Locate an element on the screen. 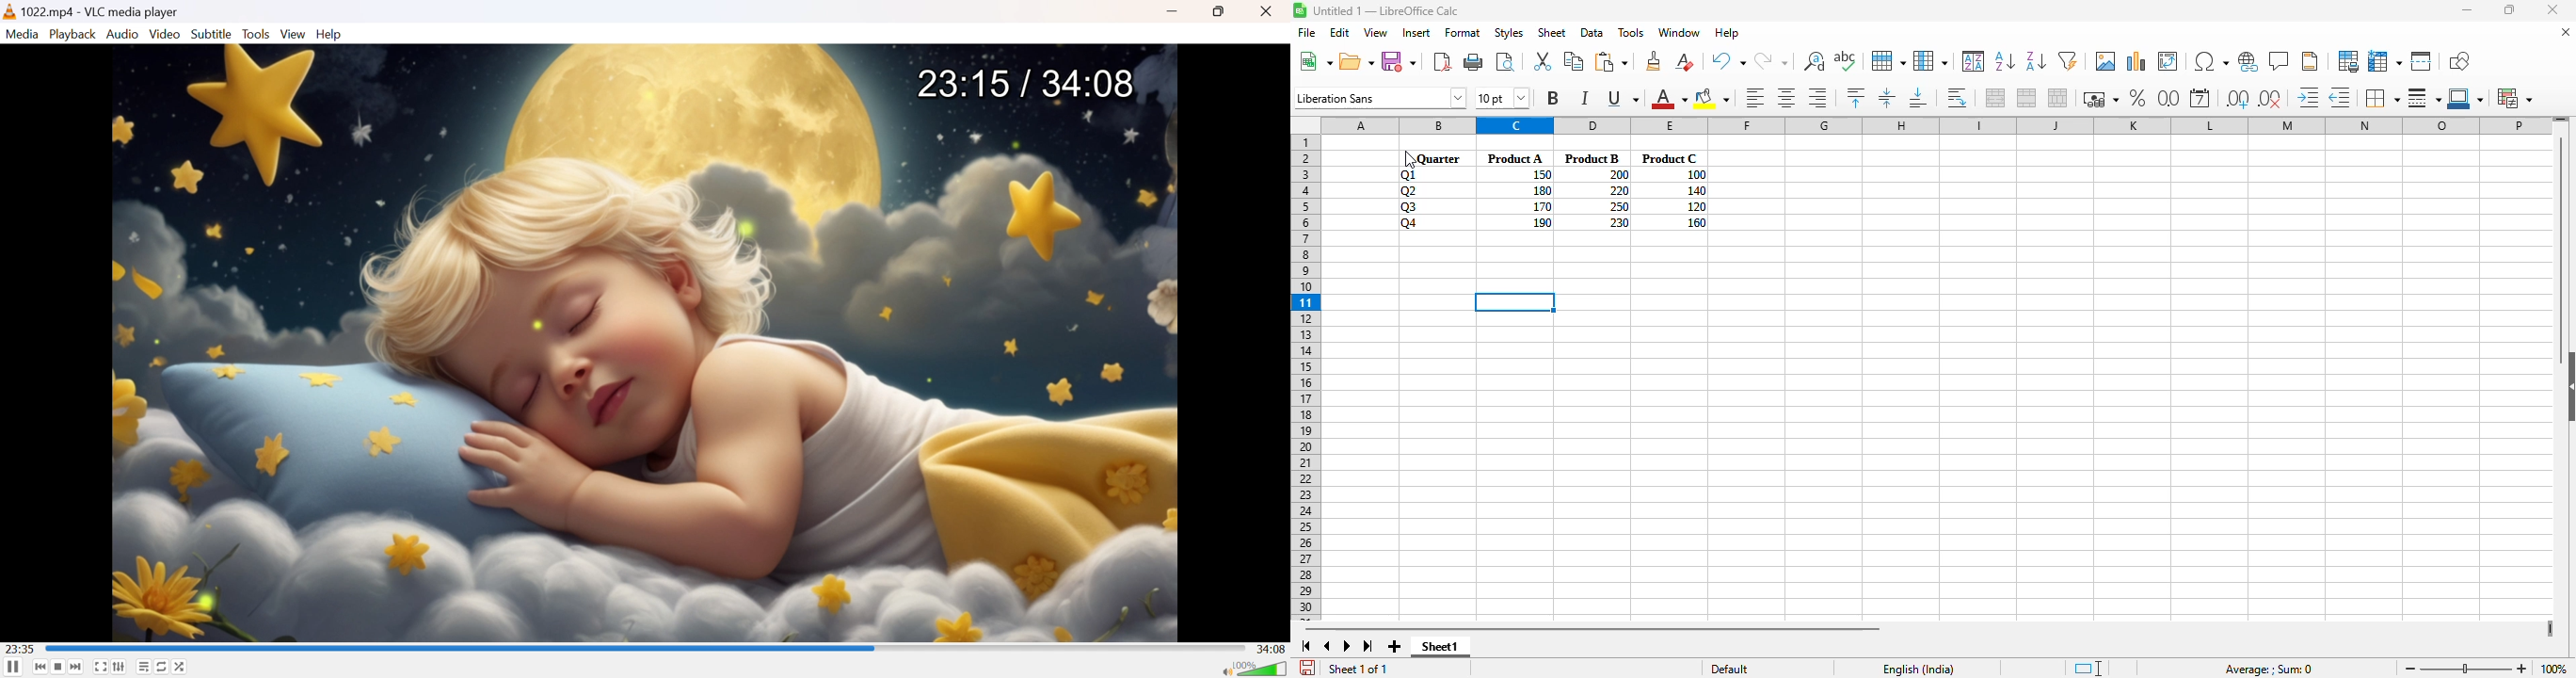 This screenshot has width=2576, height=700. minimize is located at coordinates (2468, 11).